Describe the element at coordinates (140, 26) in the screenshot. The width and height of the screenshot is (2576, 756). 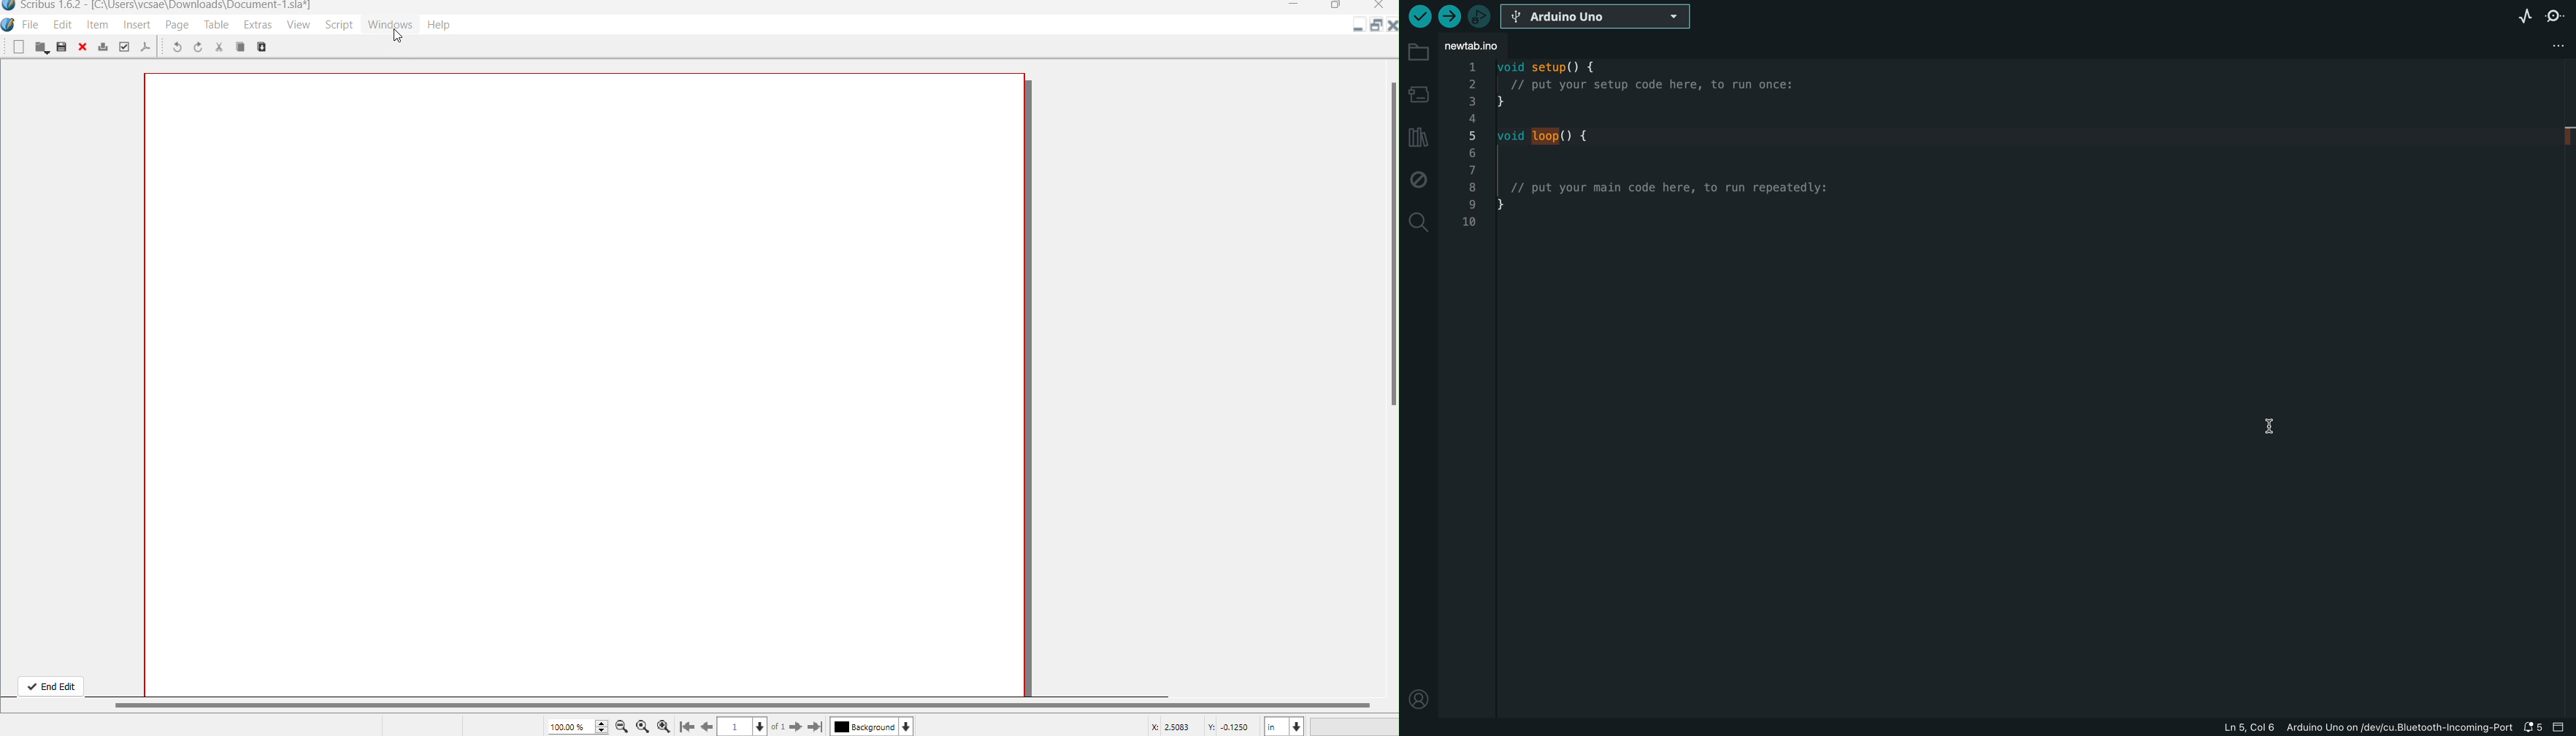
I see `` at that location.